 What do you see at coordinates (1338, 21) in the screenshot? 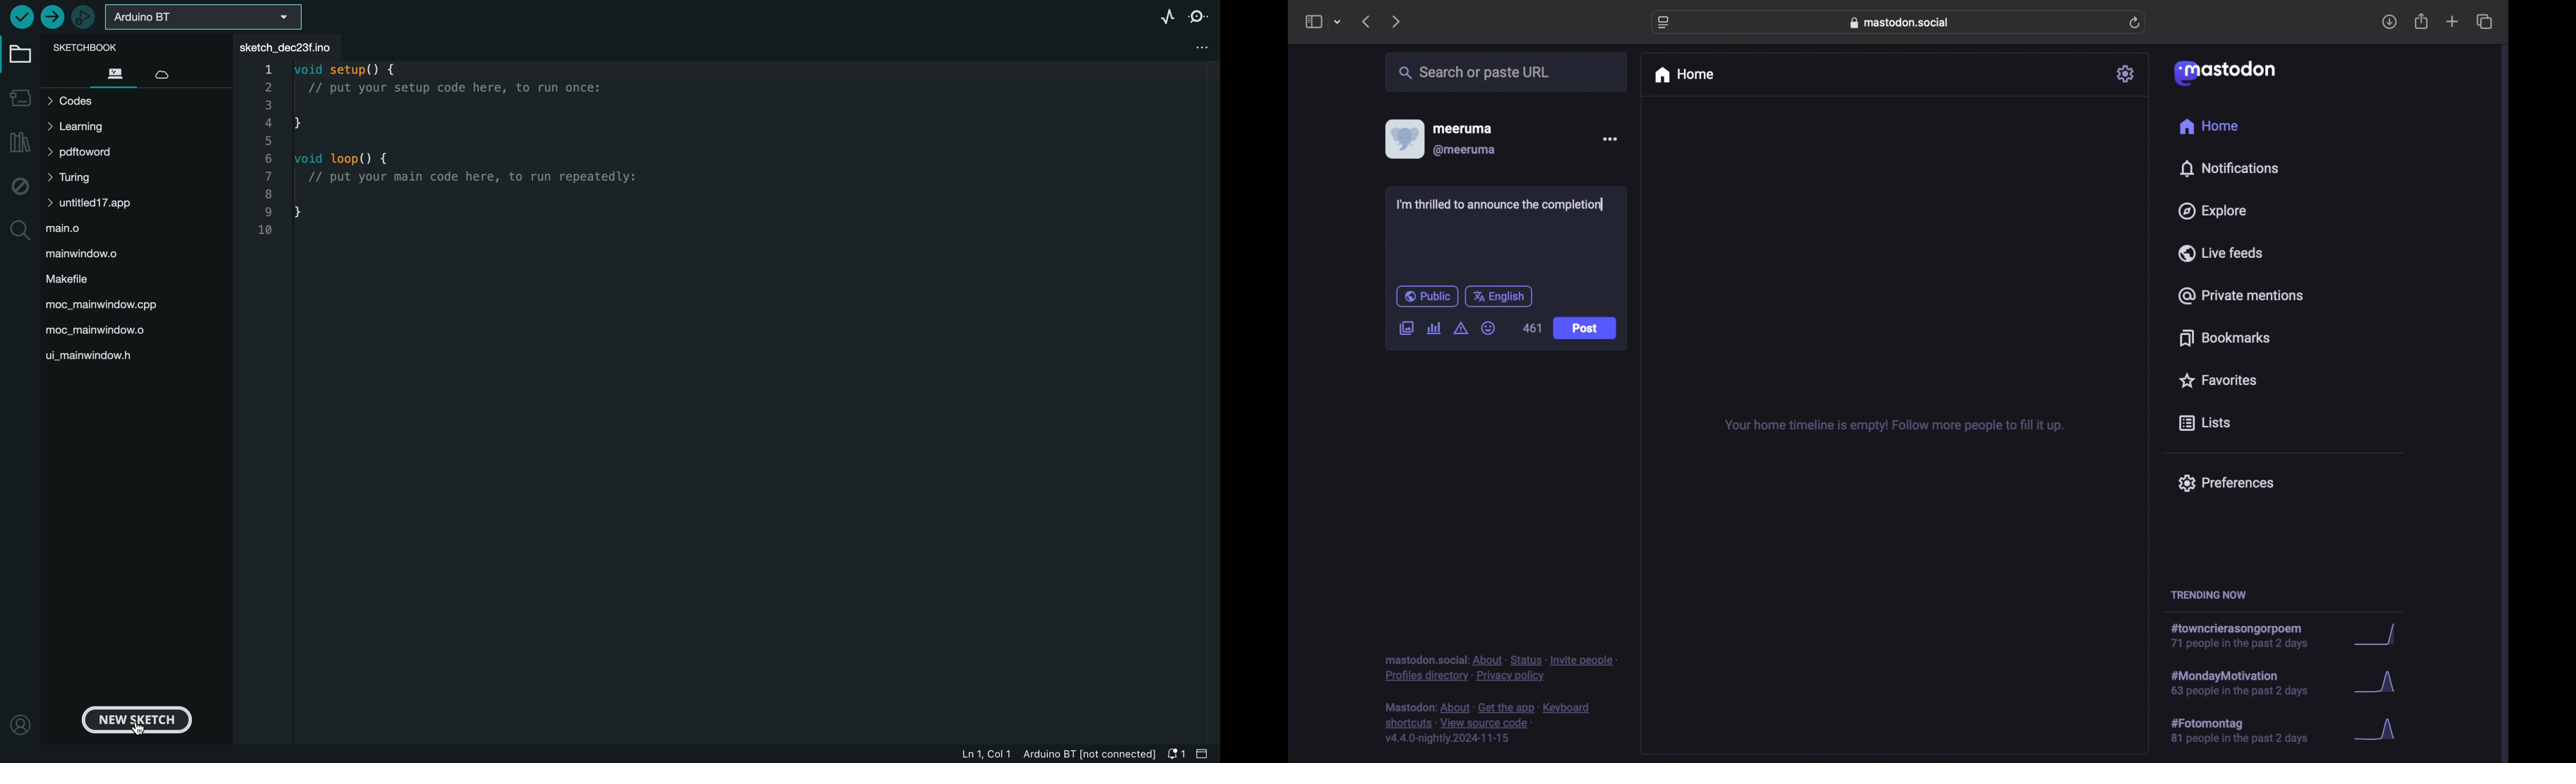
I see `tab group picker` at bounding box center [1338, 21].